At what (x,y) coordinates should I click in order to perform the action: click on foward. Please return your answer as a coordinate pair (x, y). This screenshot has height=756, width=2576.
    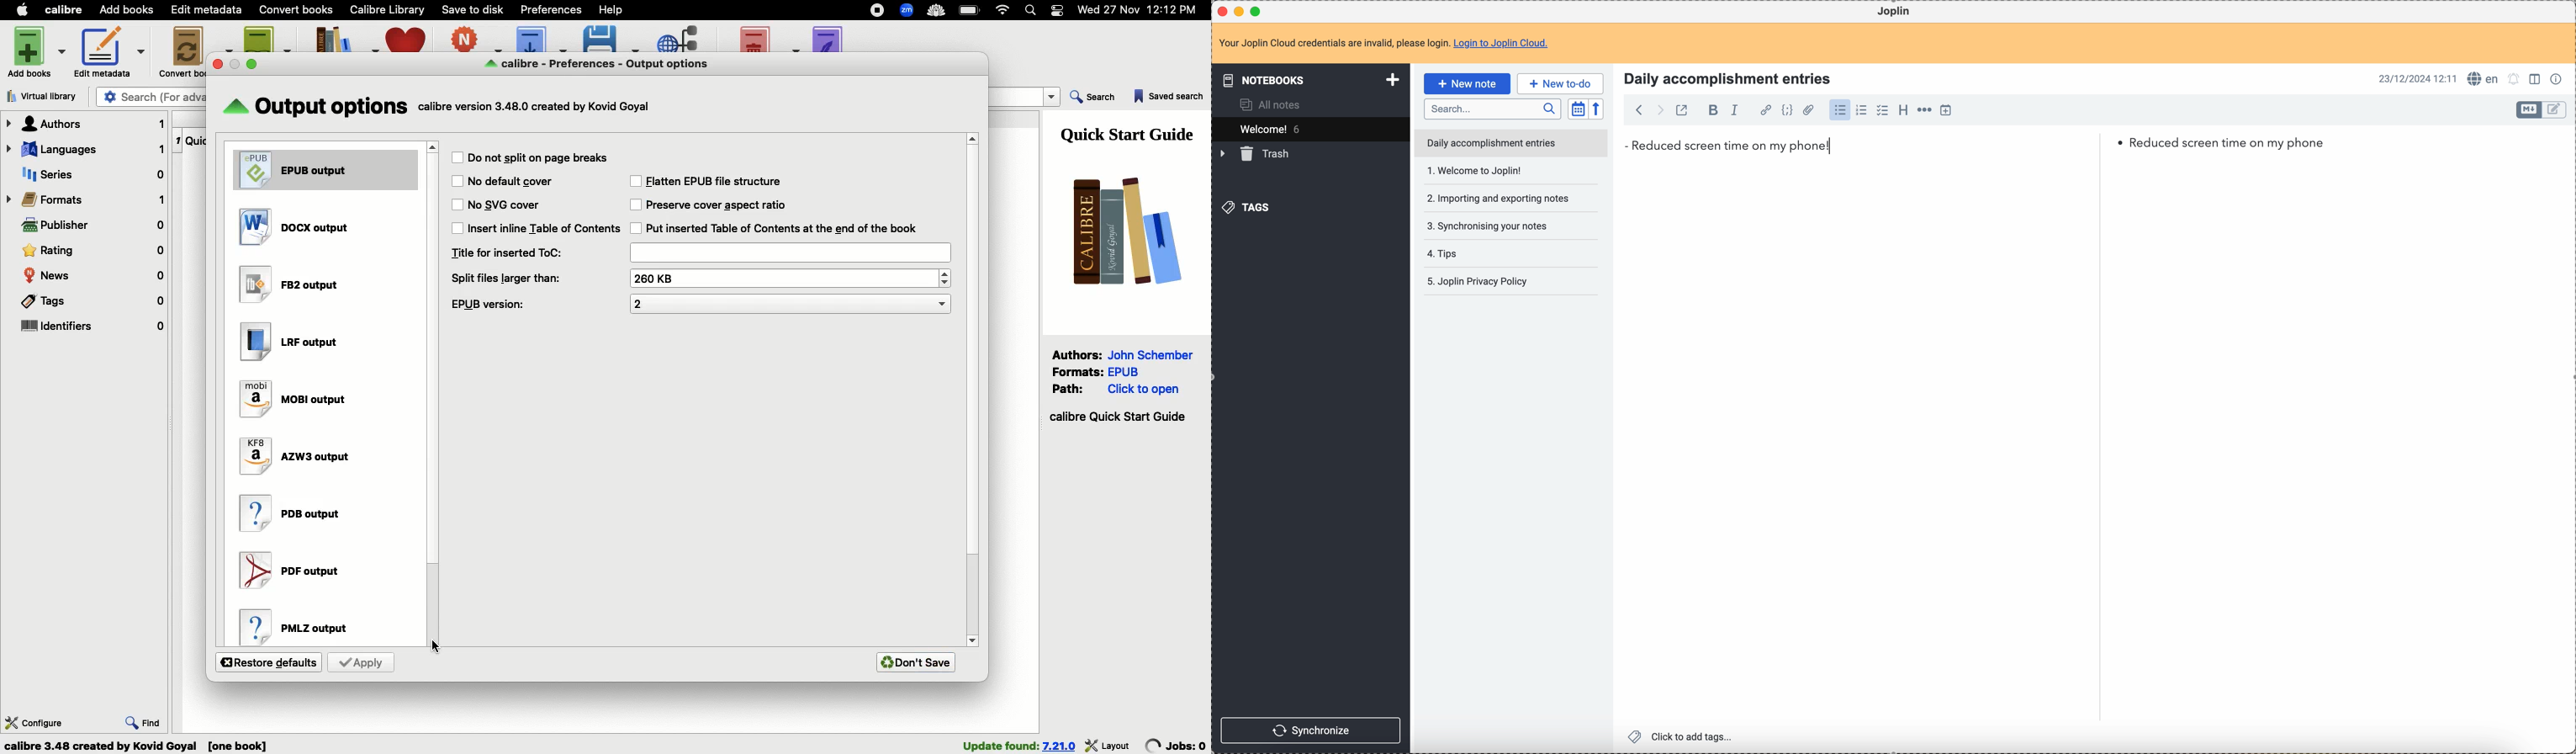
    Looking at the image, I should click on (1659, 110).